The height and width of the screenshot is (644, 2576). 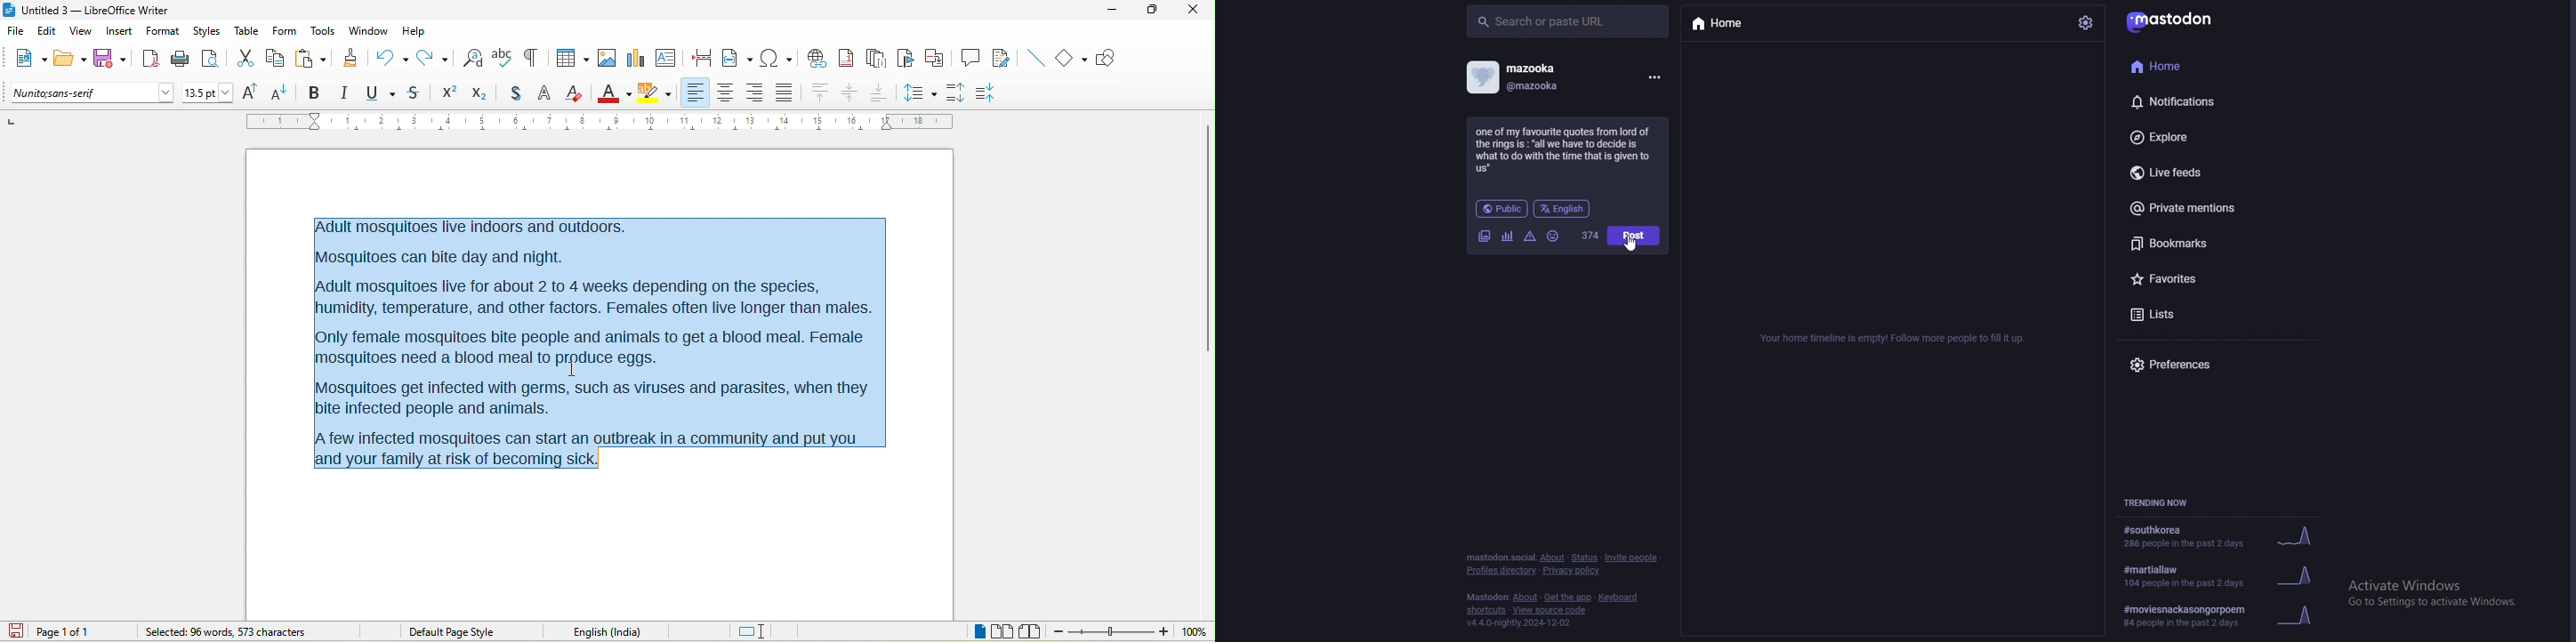 What do you see at coordinates (879, 92) in the screenshot?
I see `align bottom` at bounding box center [879, 92].